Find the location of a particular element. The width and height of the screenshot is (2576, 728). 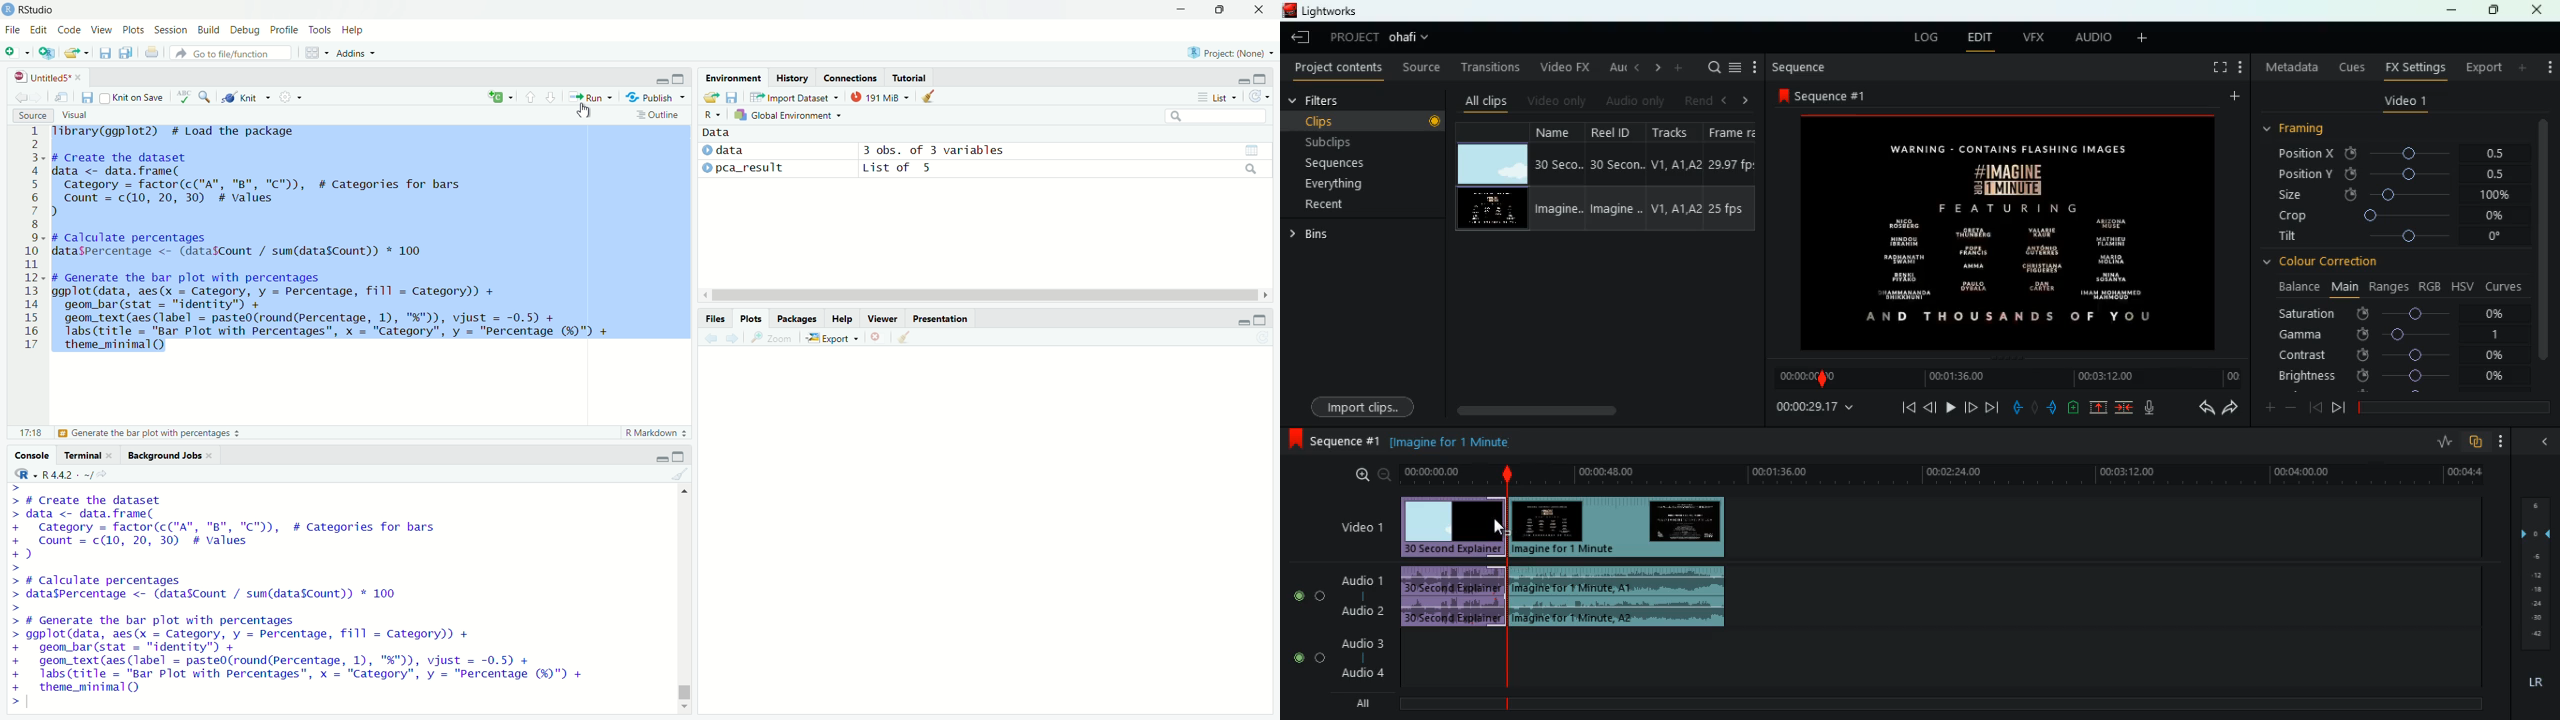

save as workspace is located at coordinates (735, 97).